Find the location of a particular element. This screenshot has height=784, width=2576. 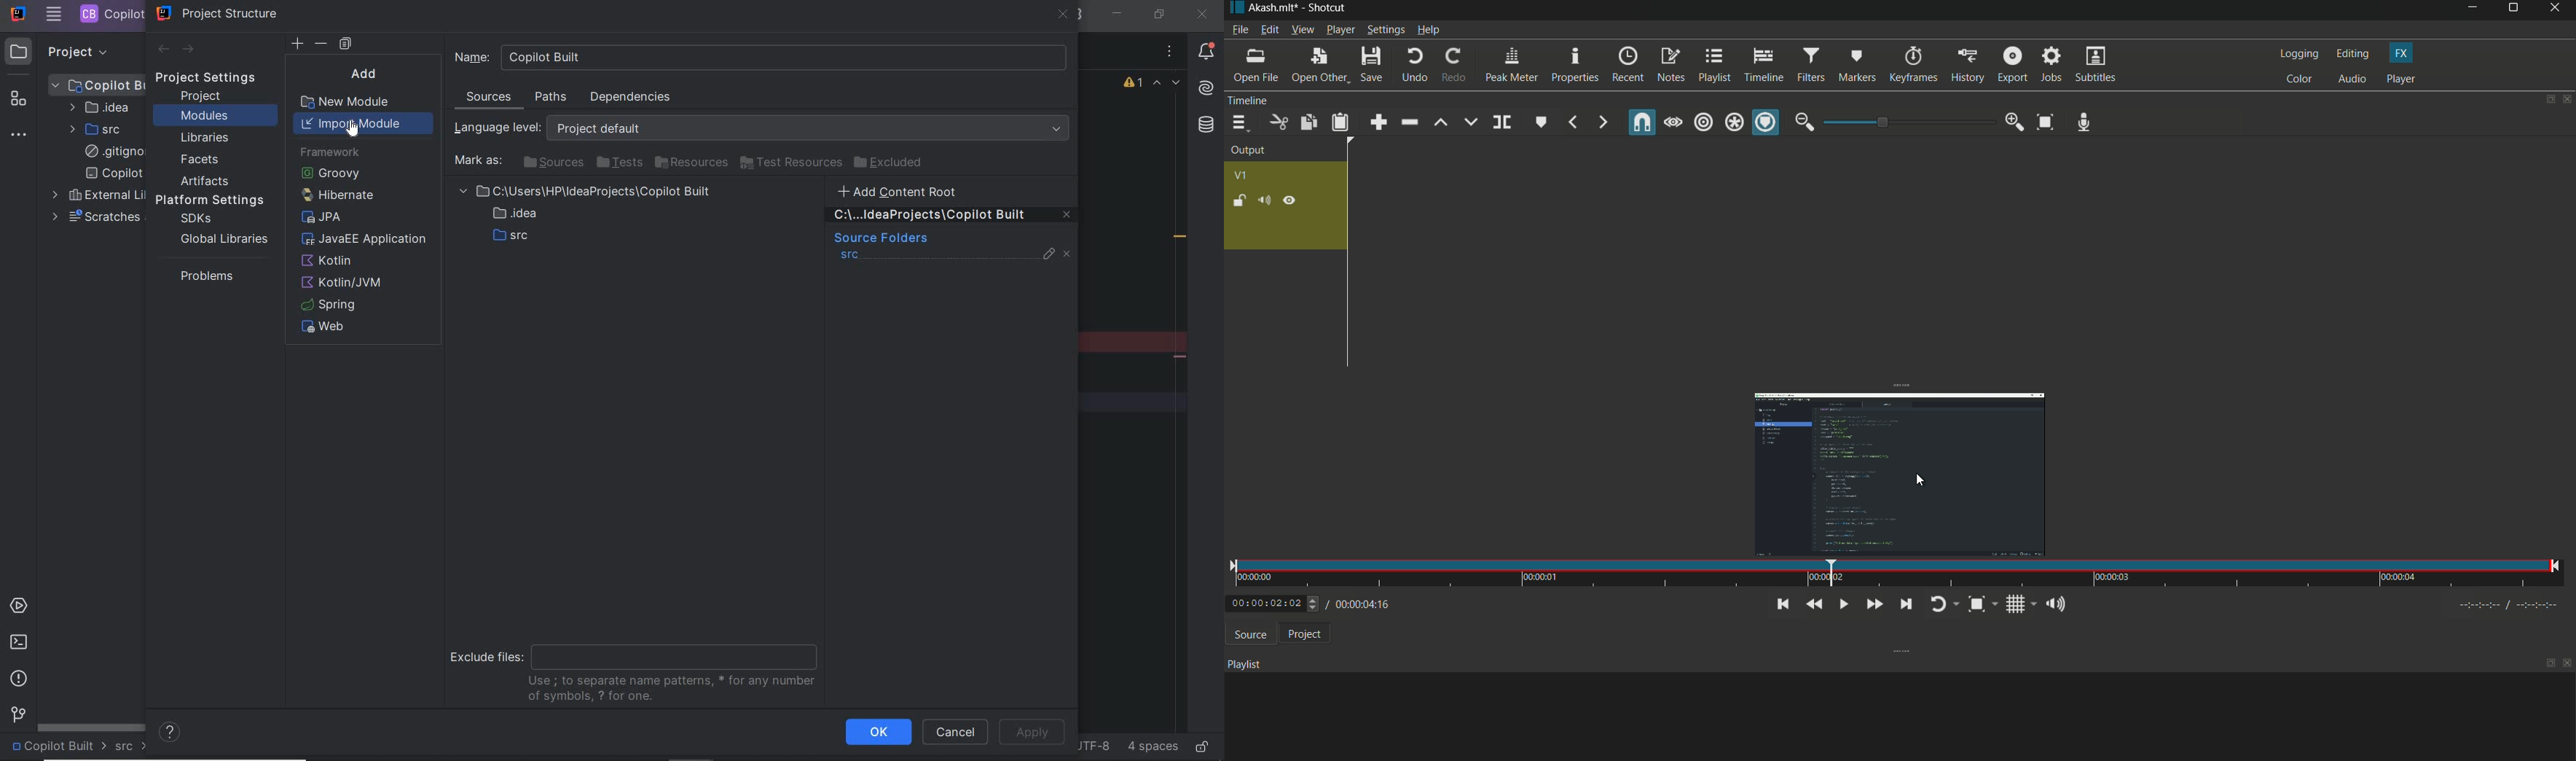

record audio is located at coordinates (2084, 123).